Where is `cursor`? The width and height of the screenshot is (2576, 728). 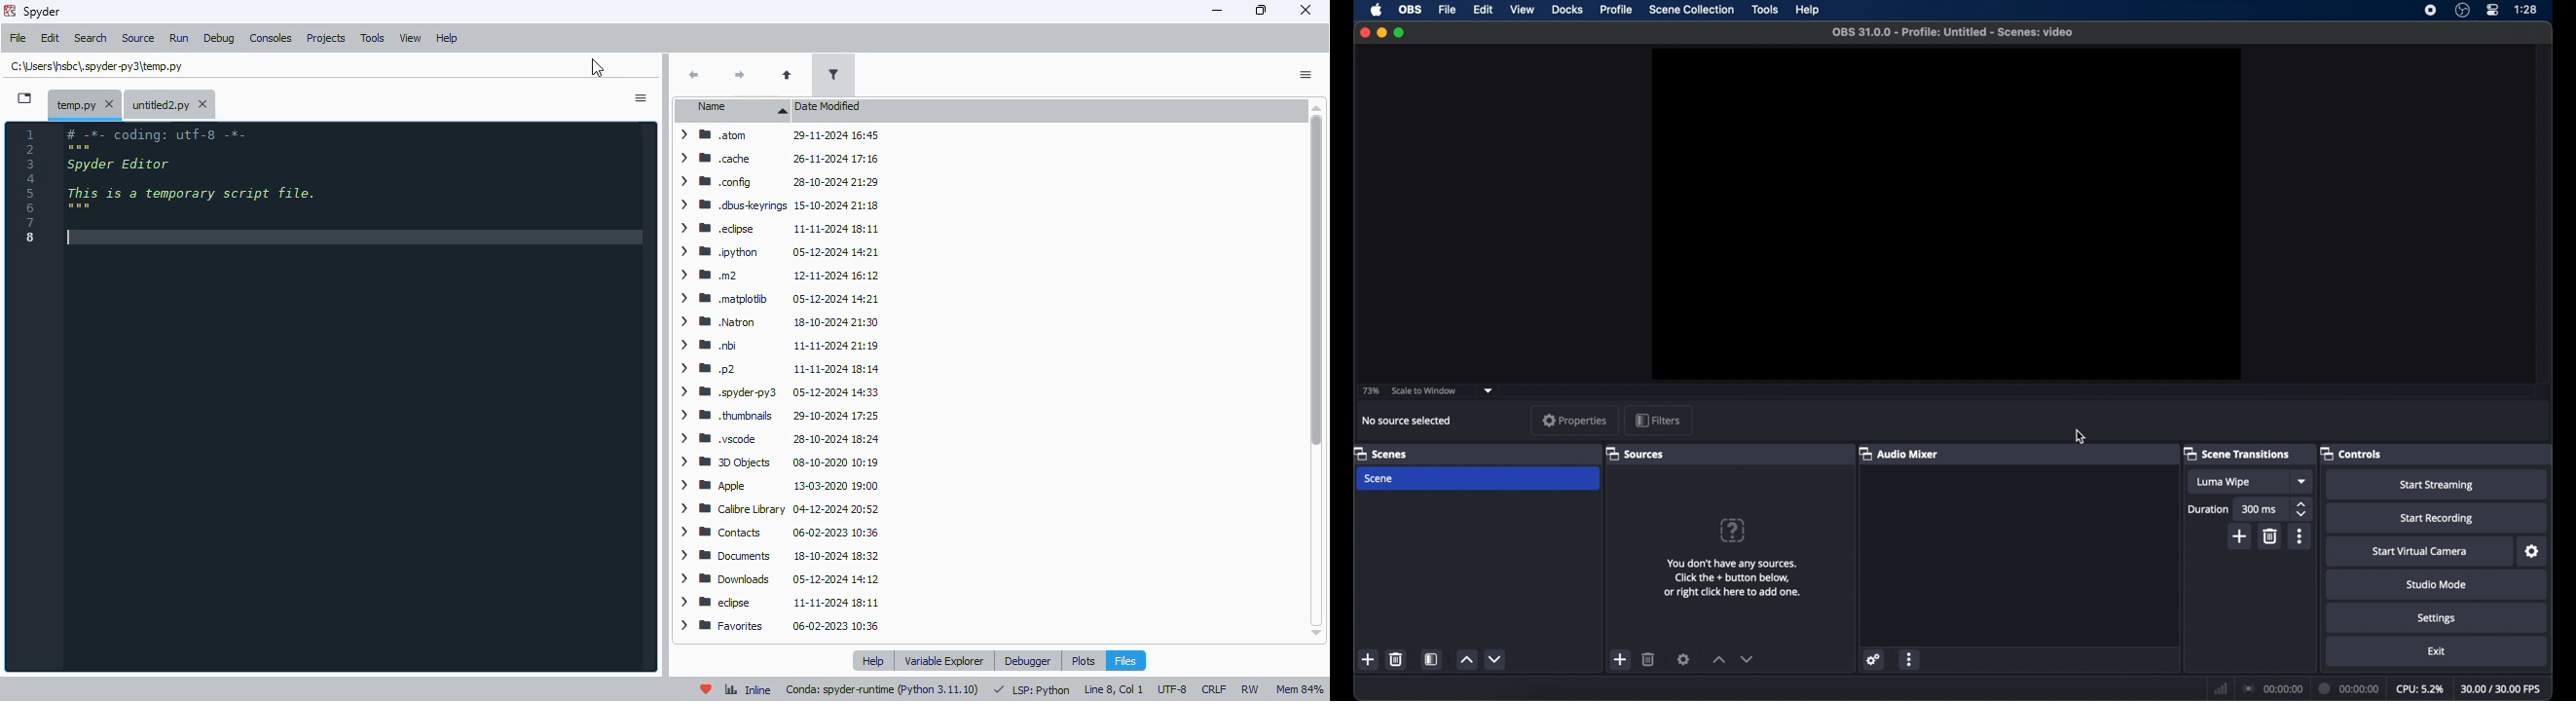 cursor is located at coordinates (2081, 436).